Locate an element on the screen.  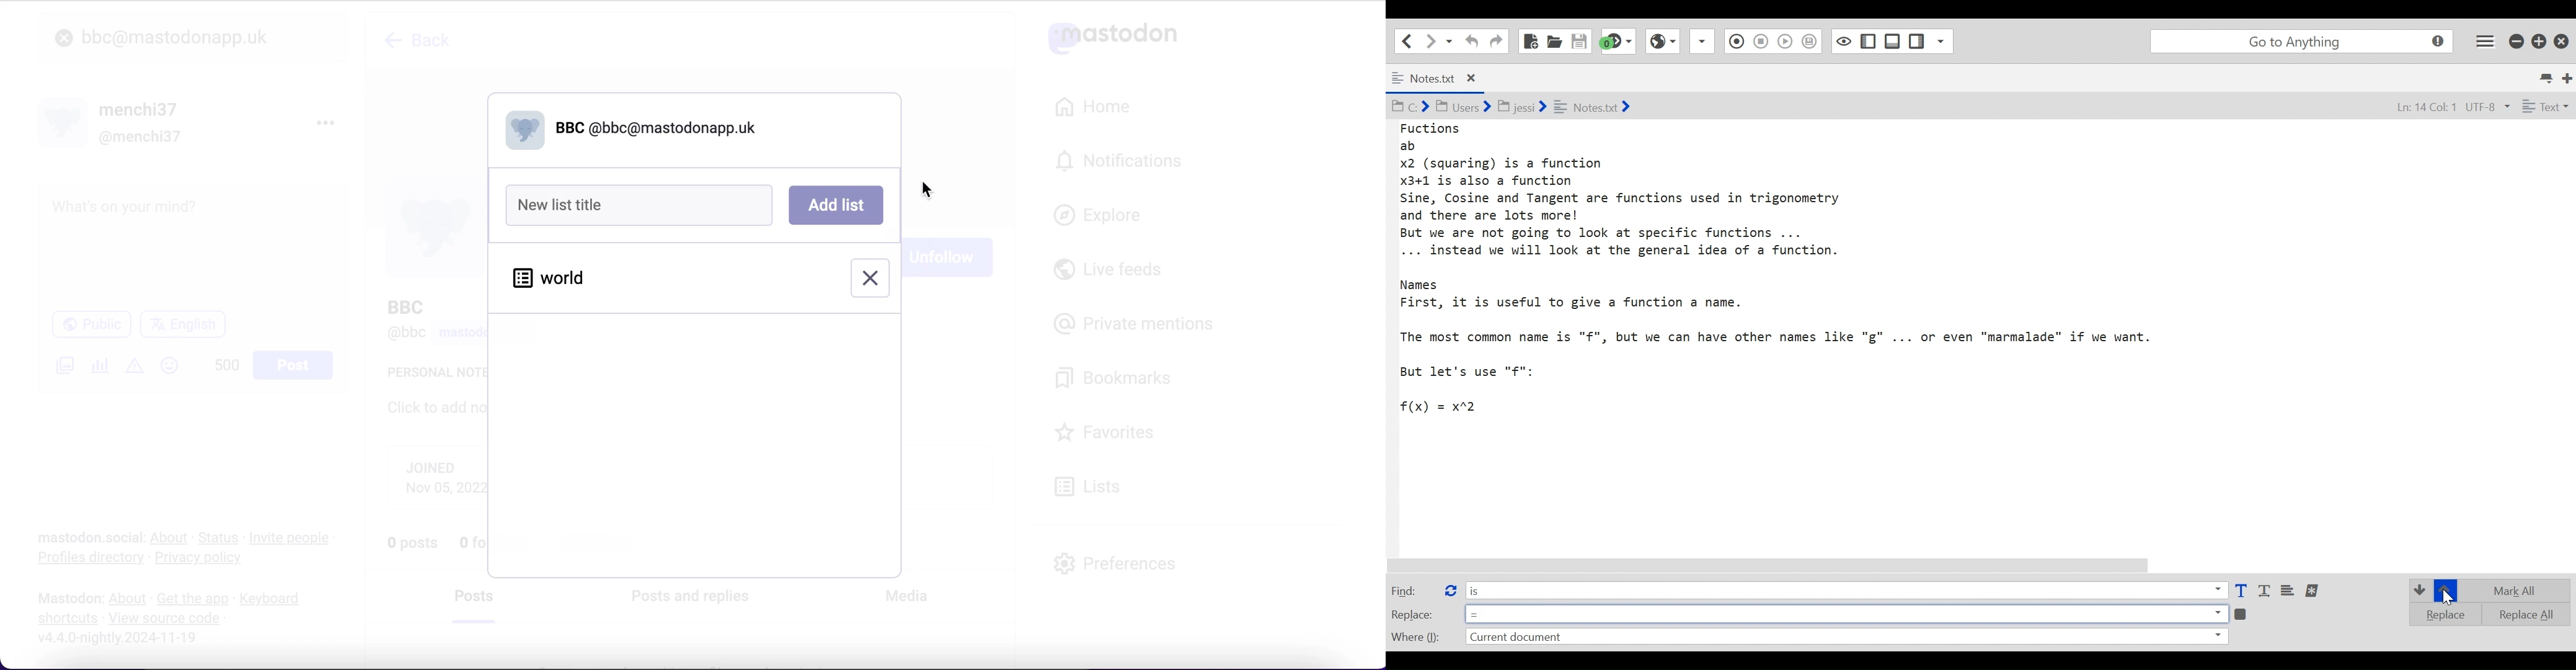
privacy policy is located at coordinates (208, 559).